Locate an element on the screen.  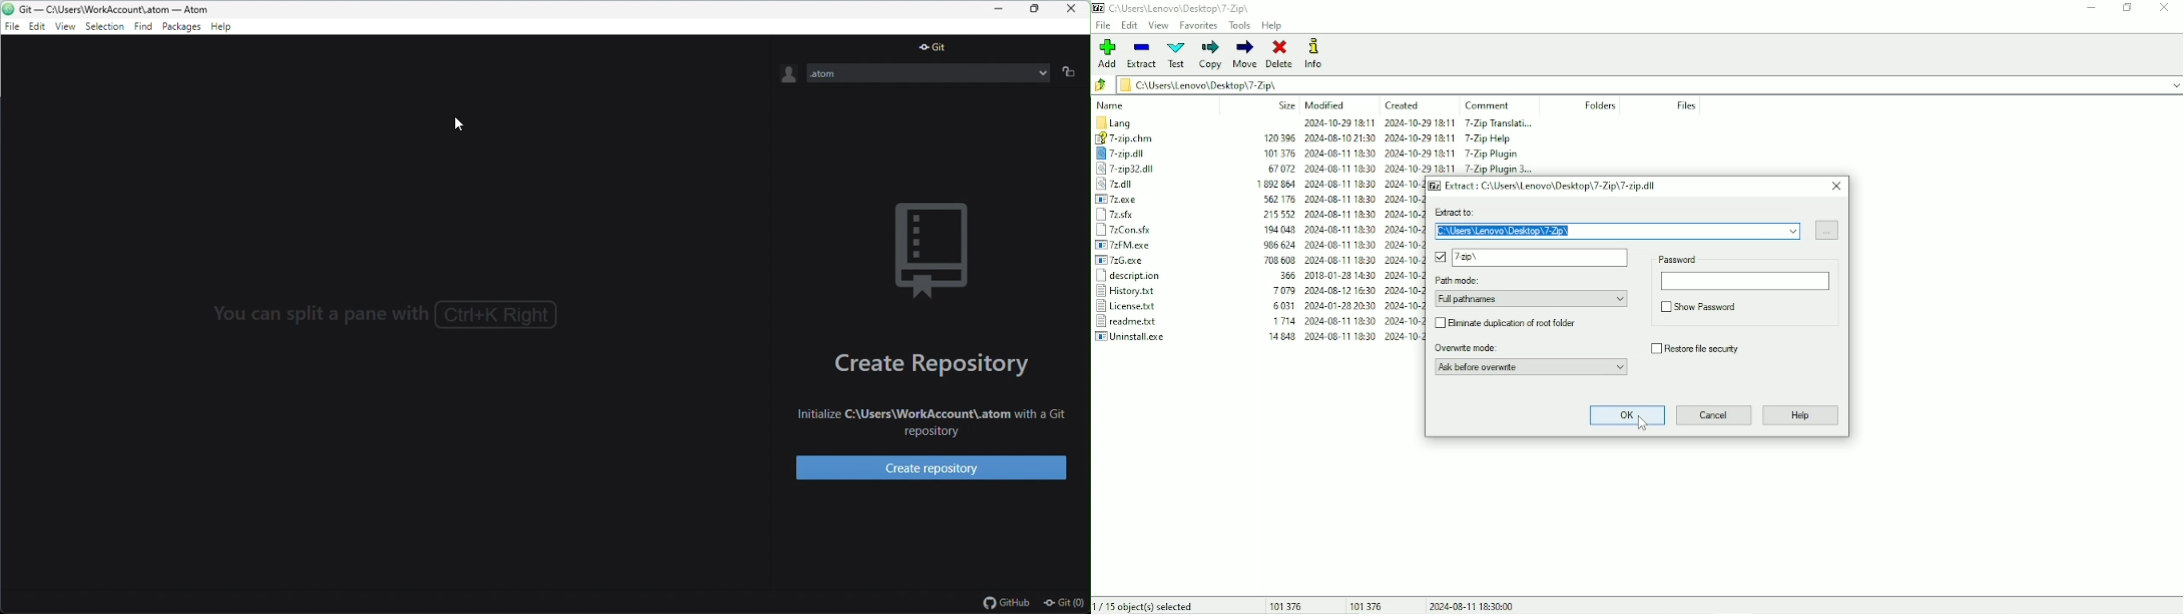
08608 200408111830 20040-29181 T-Zp GU is located at coordinates (1340, 261).